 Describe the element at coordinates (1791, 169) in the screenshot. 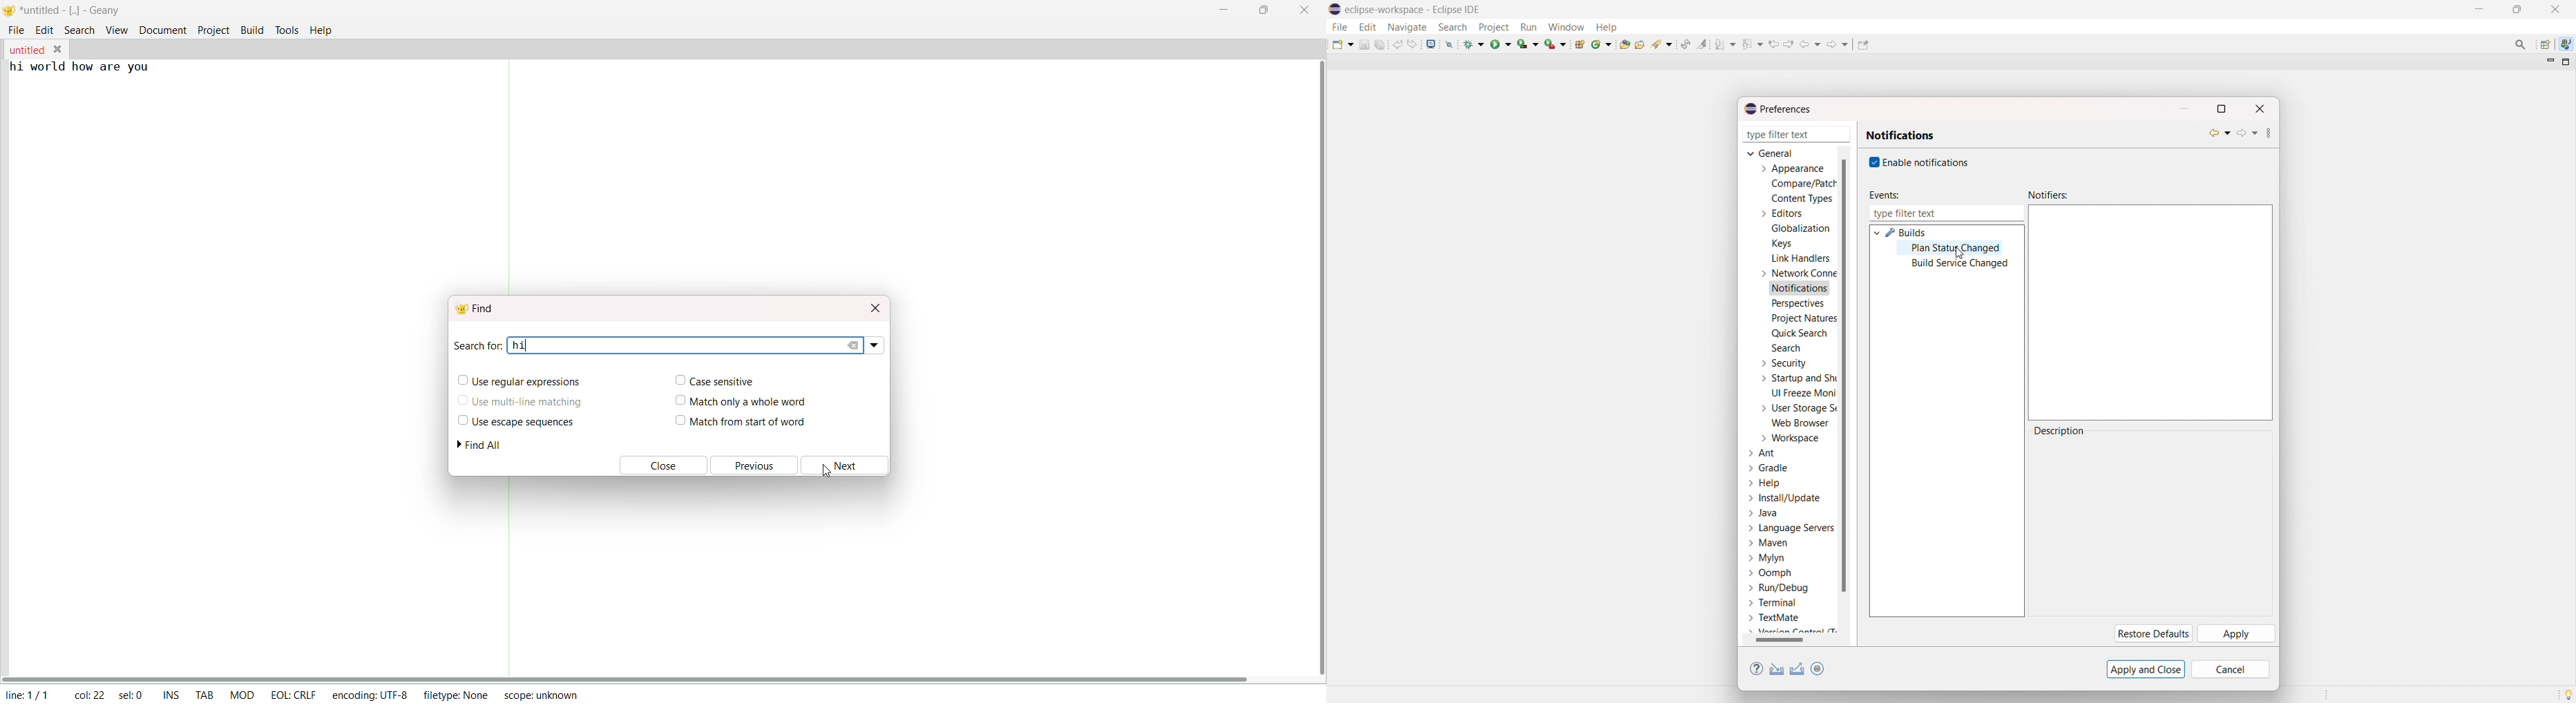

I see `appearance` at that location.